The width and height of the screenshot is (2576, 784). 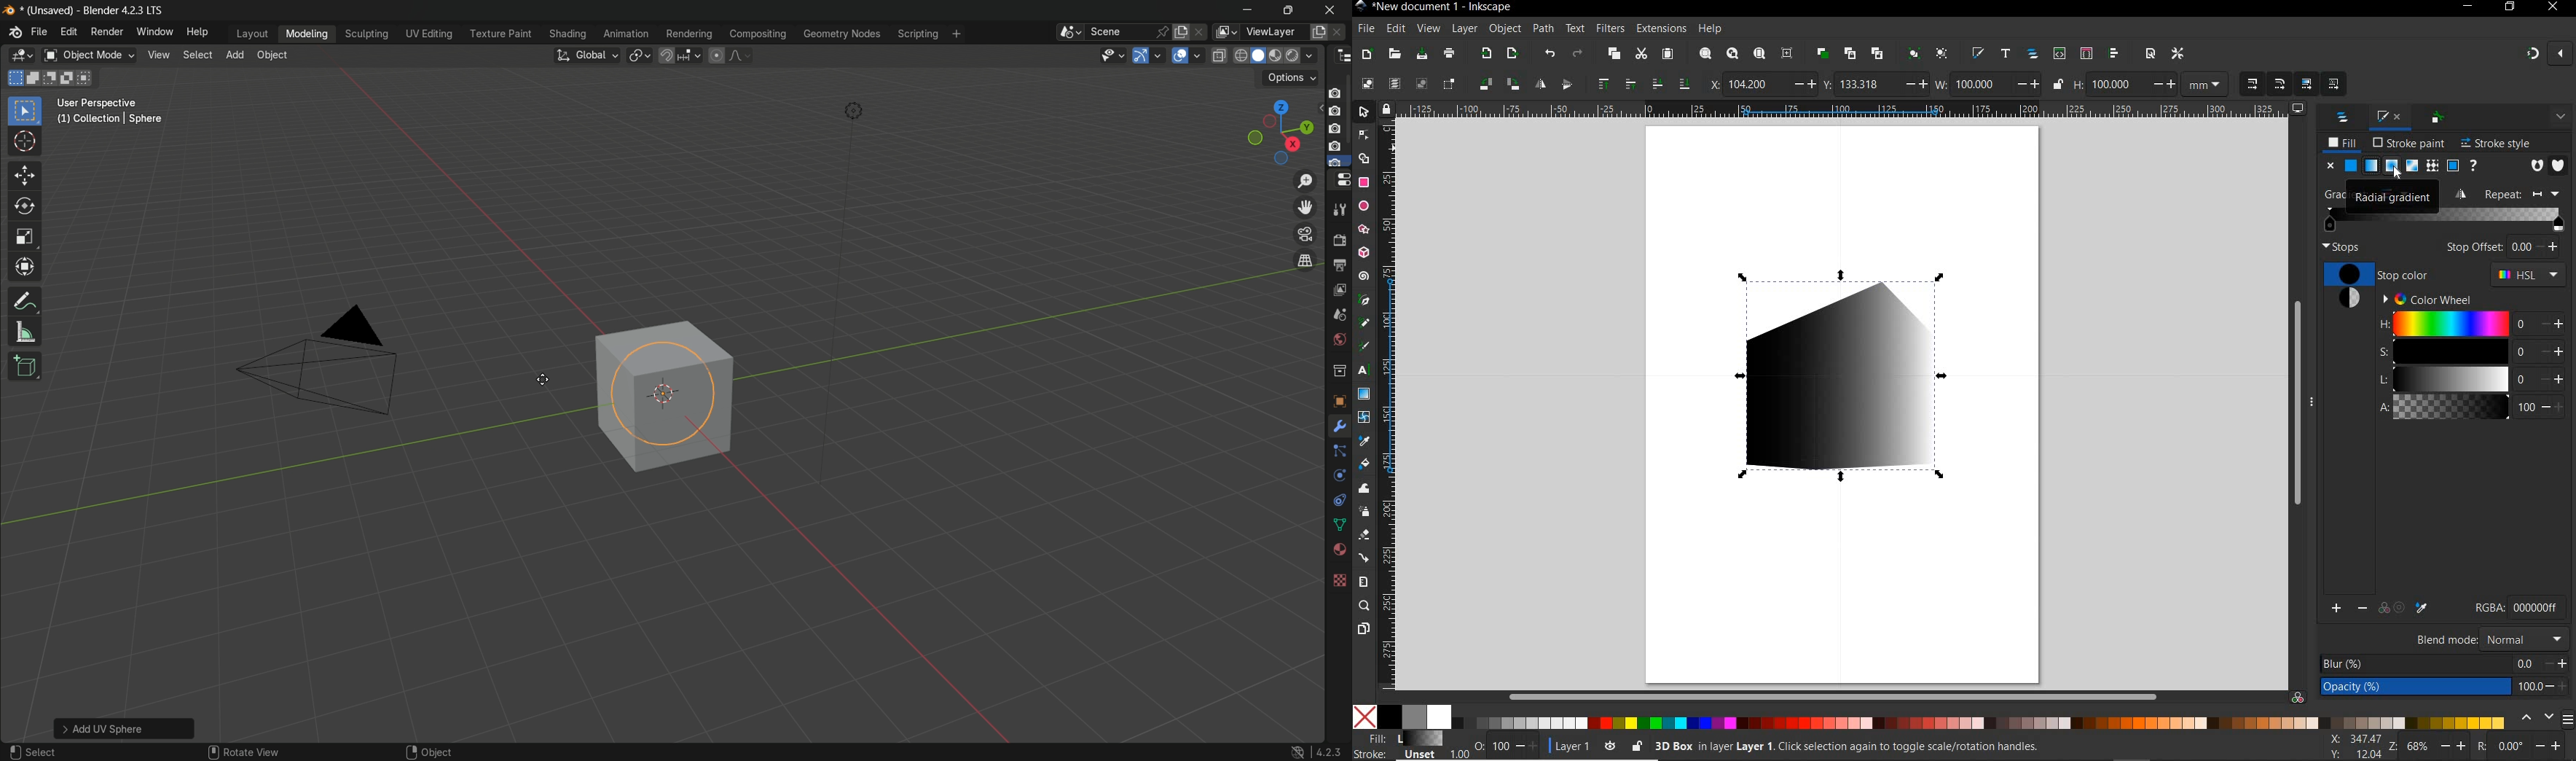 I want to click on measure, so click(x=26, y=333).